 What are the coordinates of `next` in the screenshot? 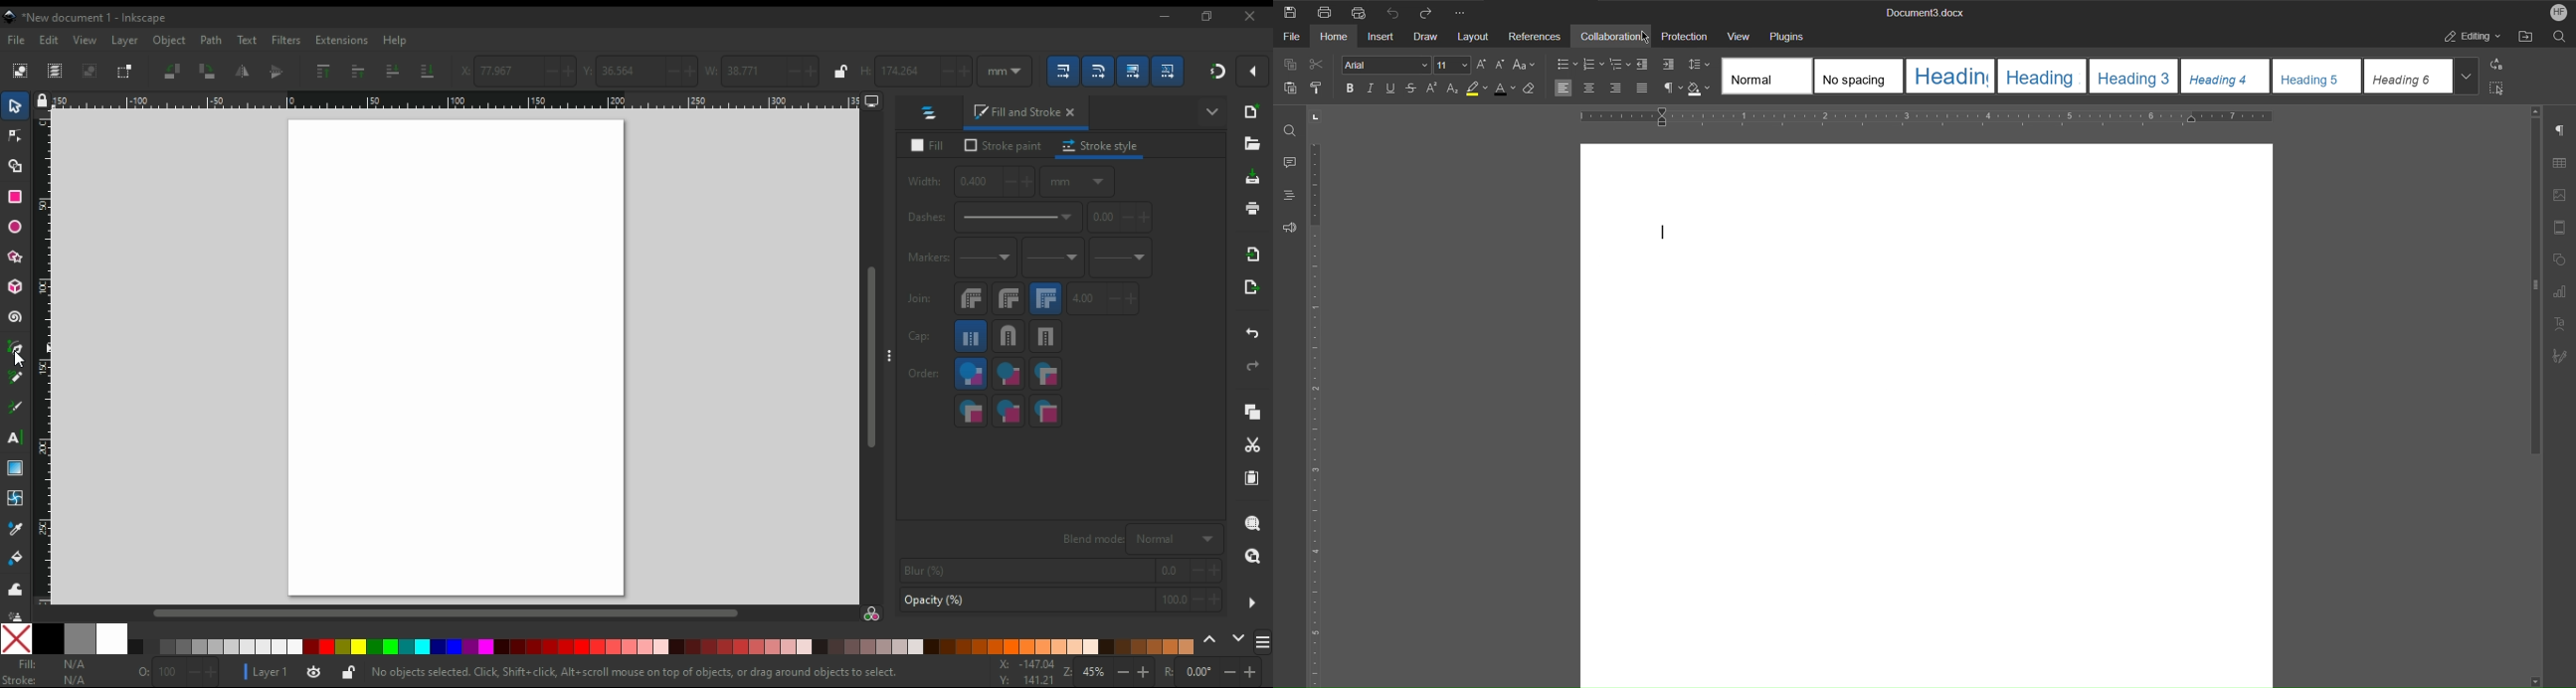 It's located at (1238, 637).